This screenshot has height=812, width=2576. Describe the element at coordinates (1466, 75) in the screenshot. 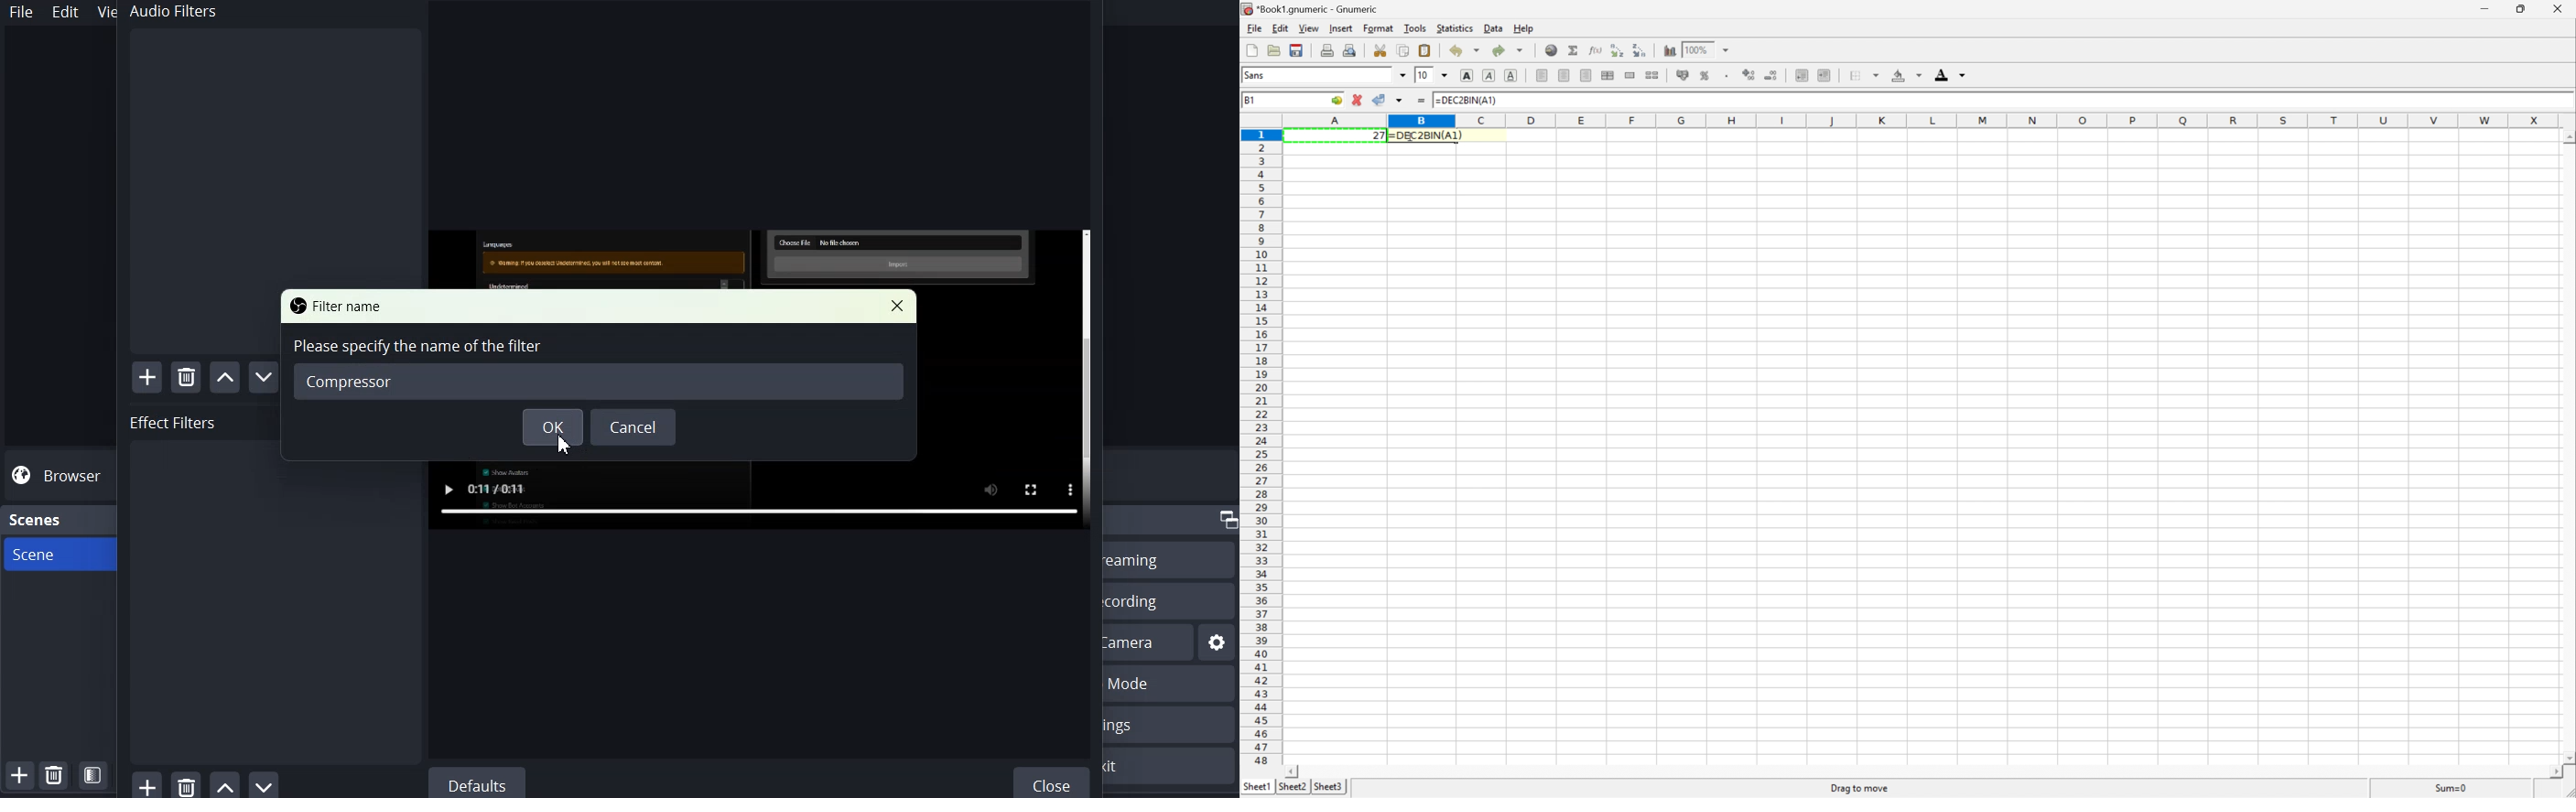

I see `Bold` at that location.